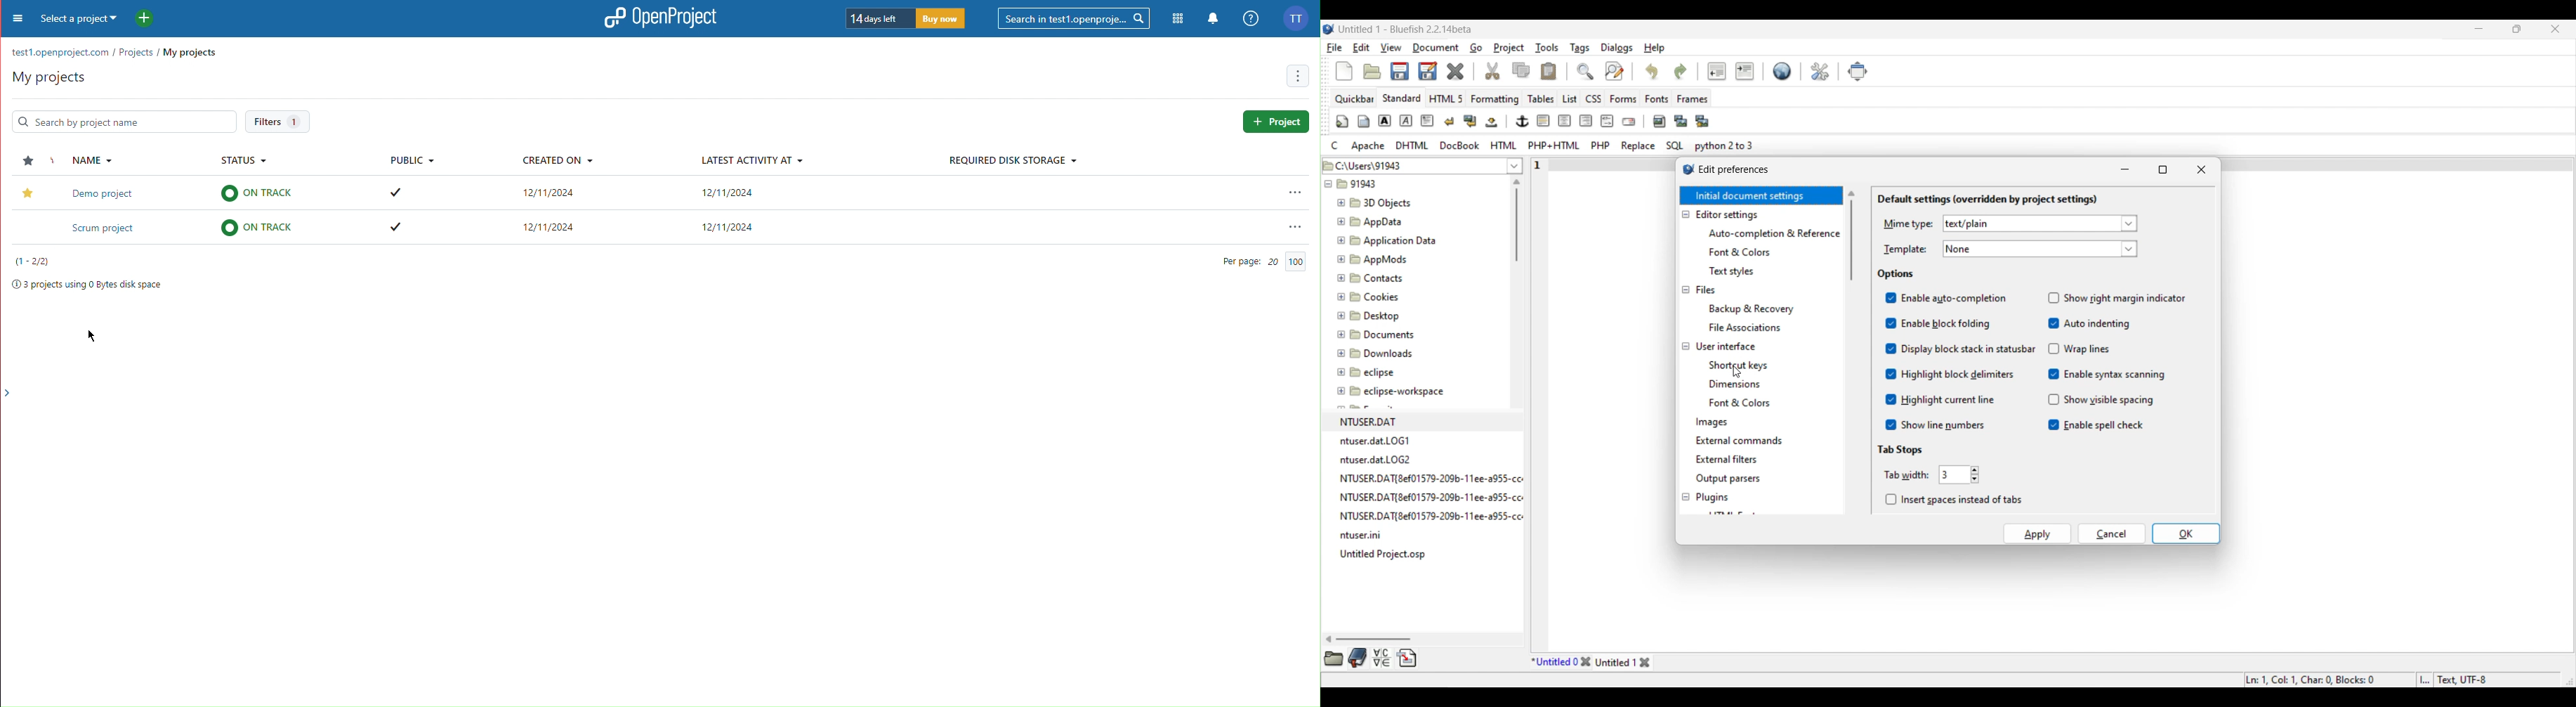  What do you see at coordinates (1706, 290) in the screenshot?
I see `Files settings` at bounding box center [1706, 290].